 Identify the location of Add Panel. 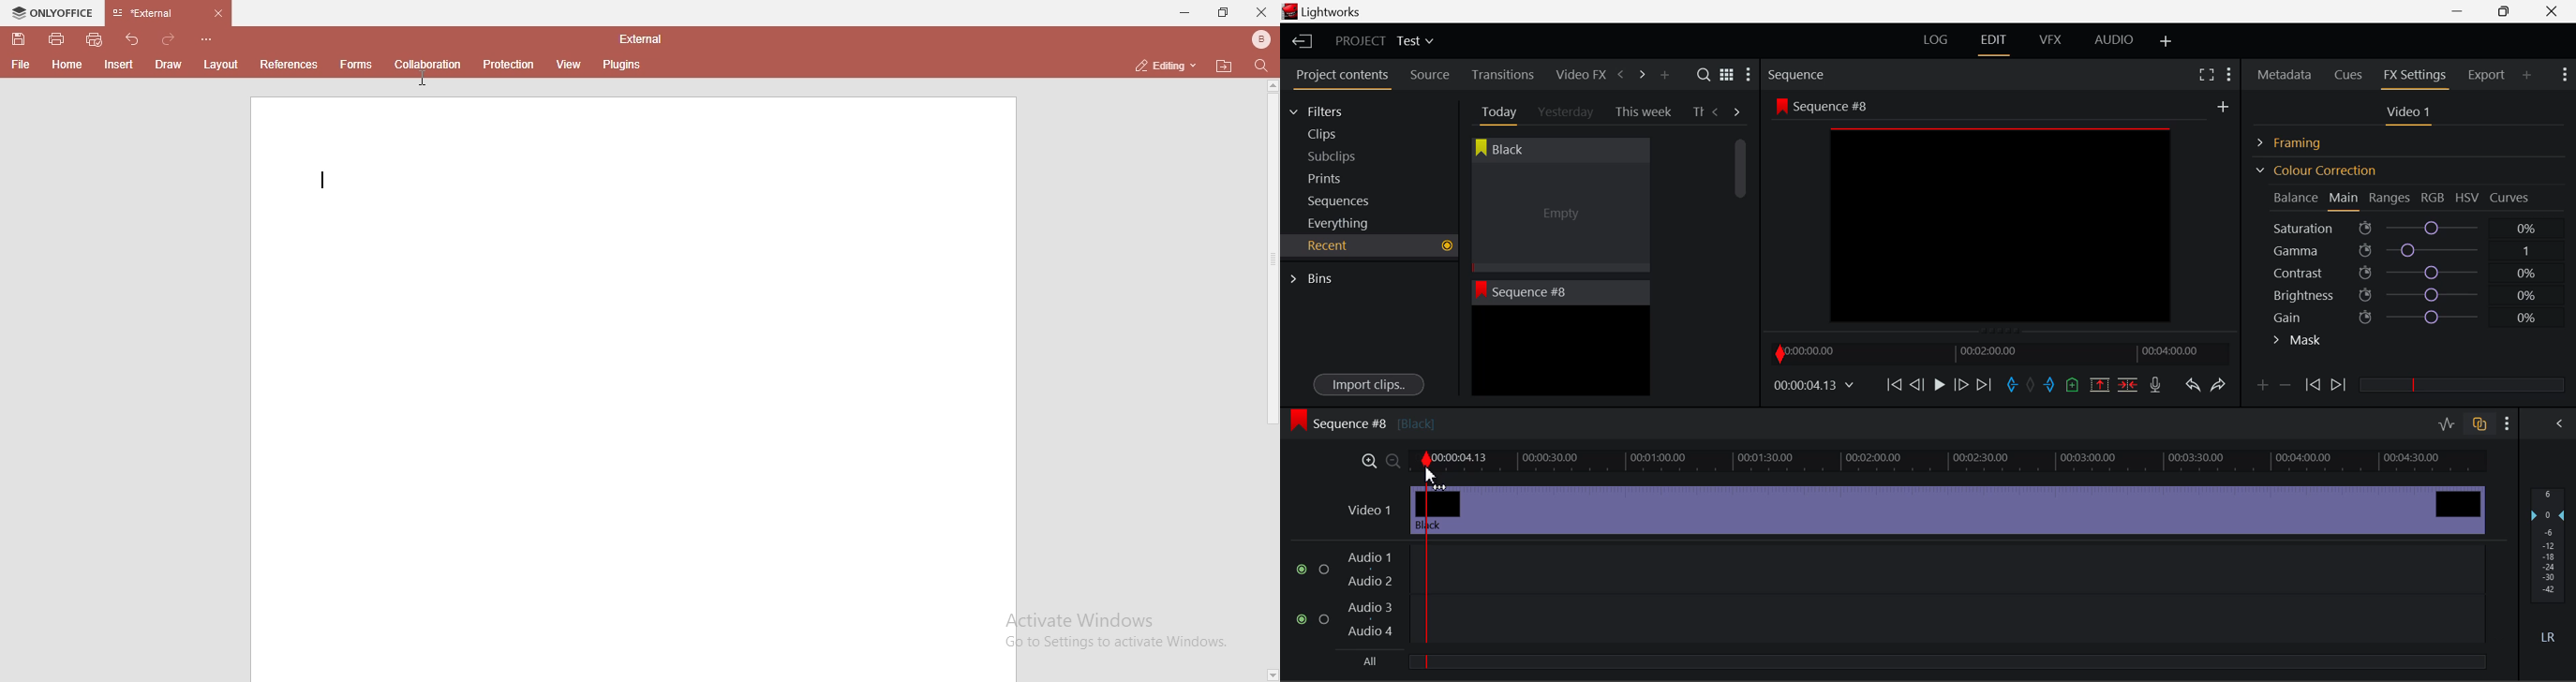
(1664, 76).